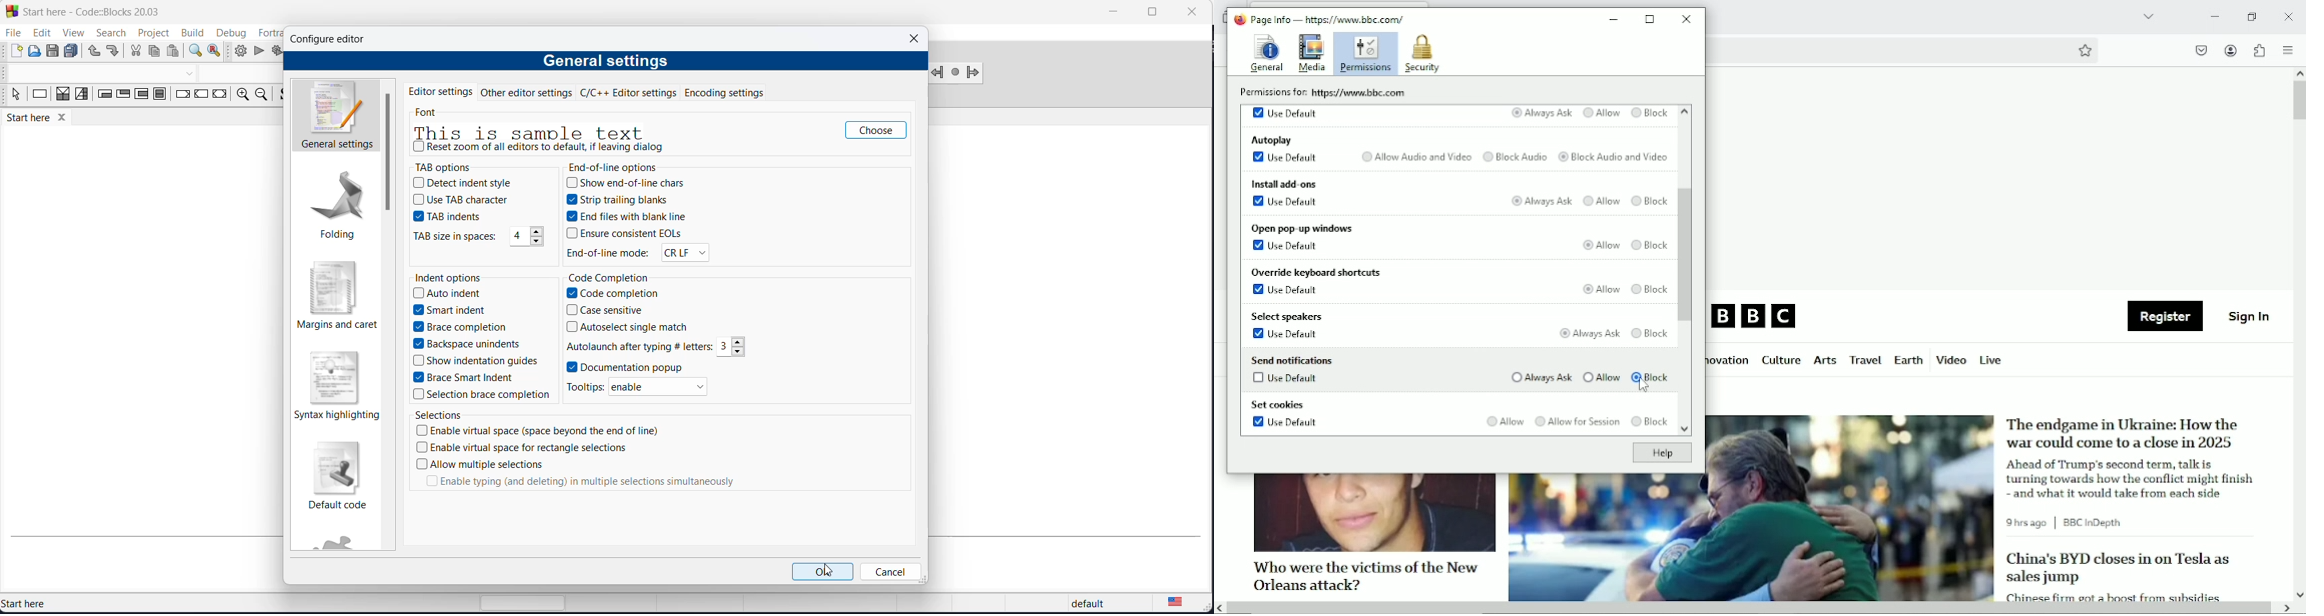 The height and width of the screenshot is (616, 2324). What do you see at coordinates (452, 293) in the screenshot?
I see `auto indent ` at bounding box center [452, 293].